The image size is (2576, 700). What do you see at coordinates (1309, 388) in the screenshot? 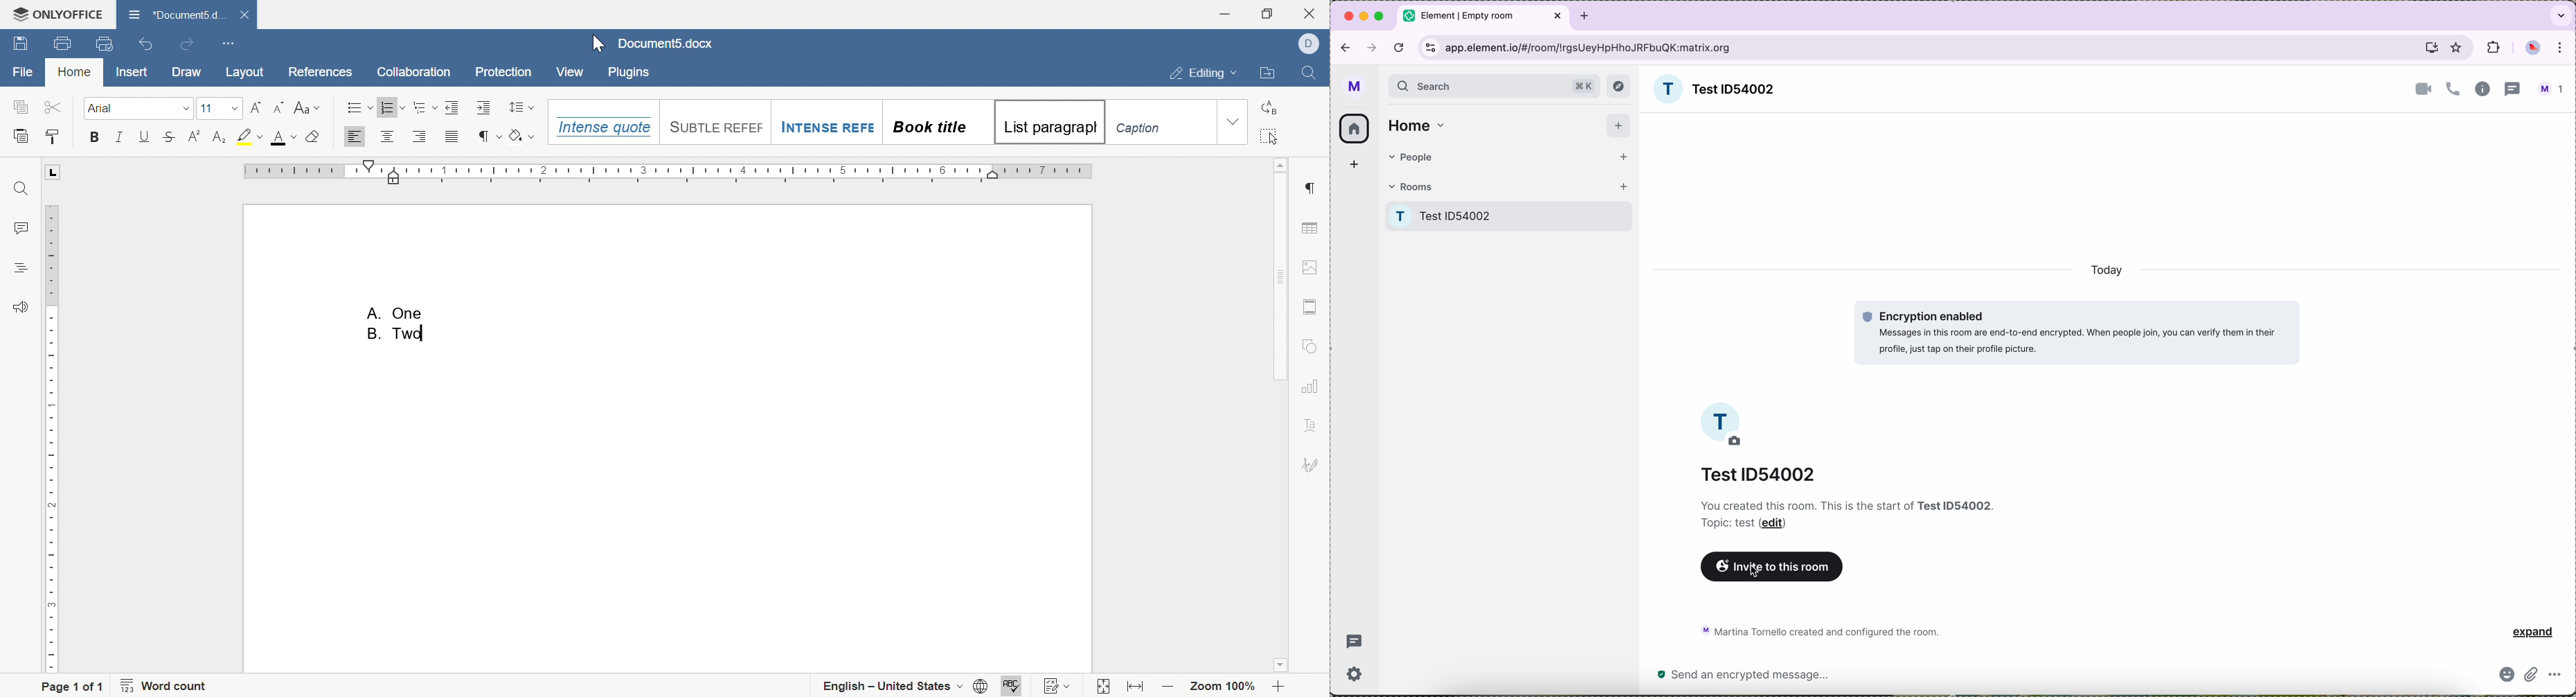
I see `chart settings` at bounding box center [1309, 388].